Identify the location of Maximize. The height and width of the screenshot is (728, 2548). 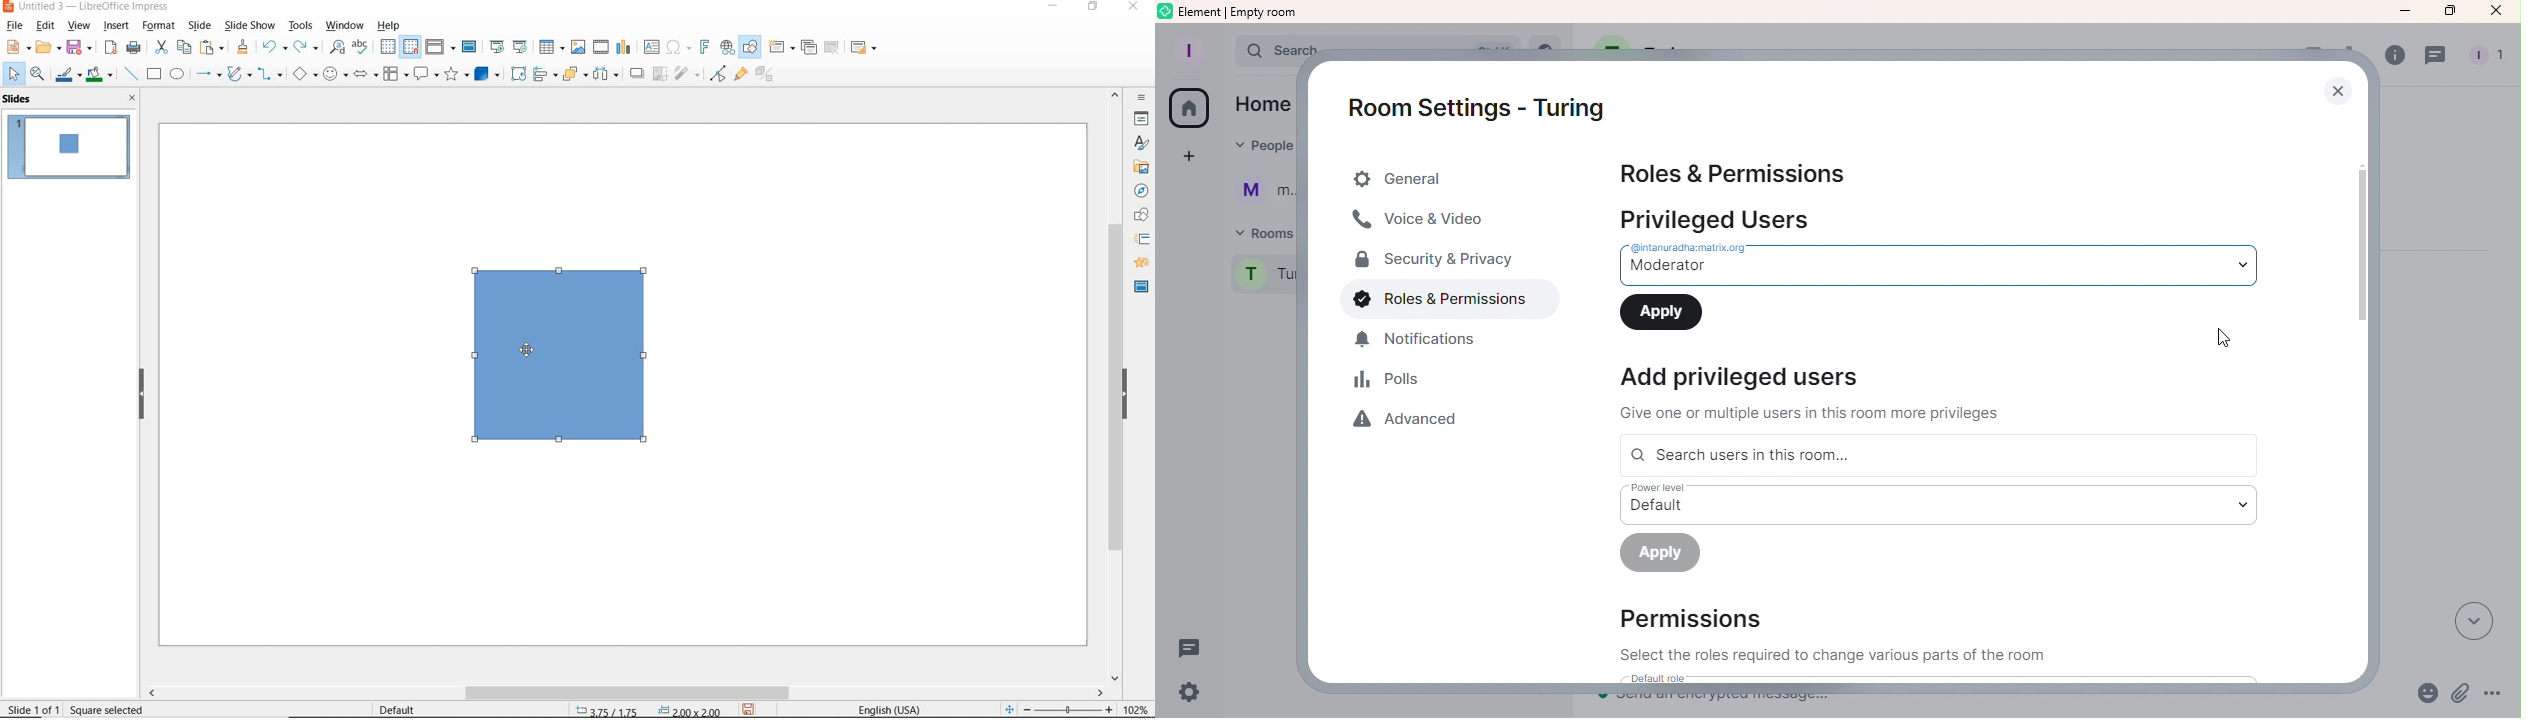
(2443, 12).